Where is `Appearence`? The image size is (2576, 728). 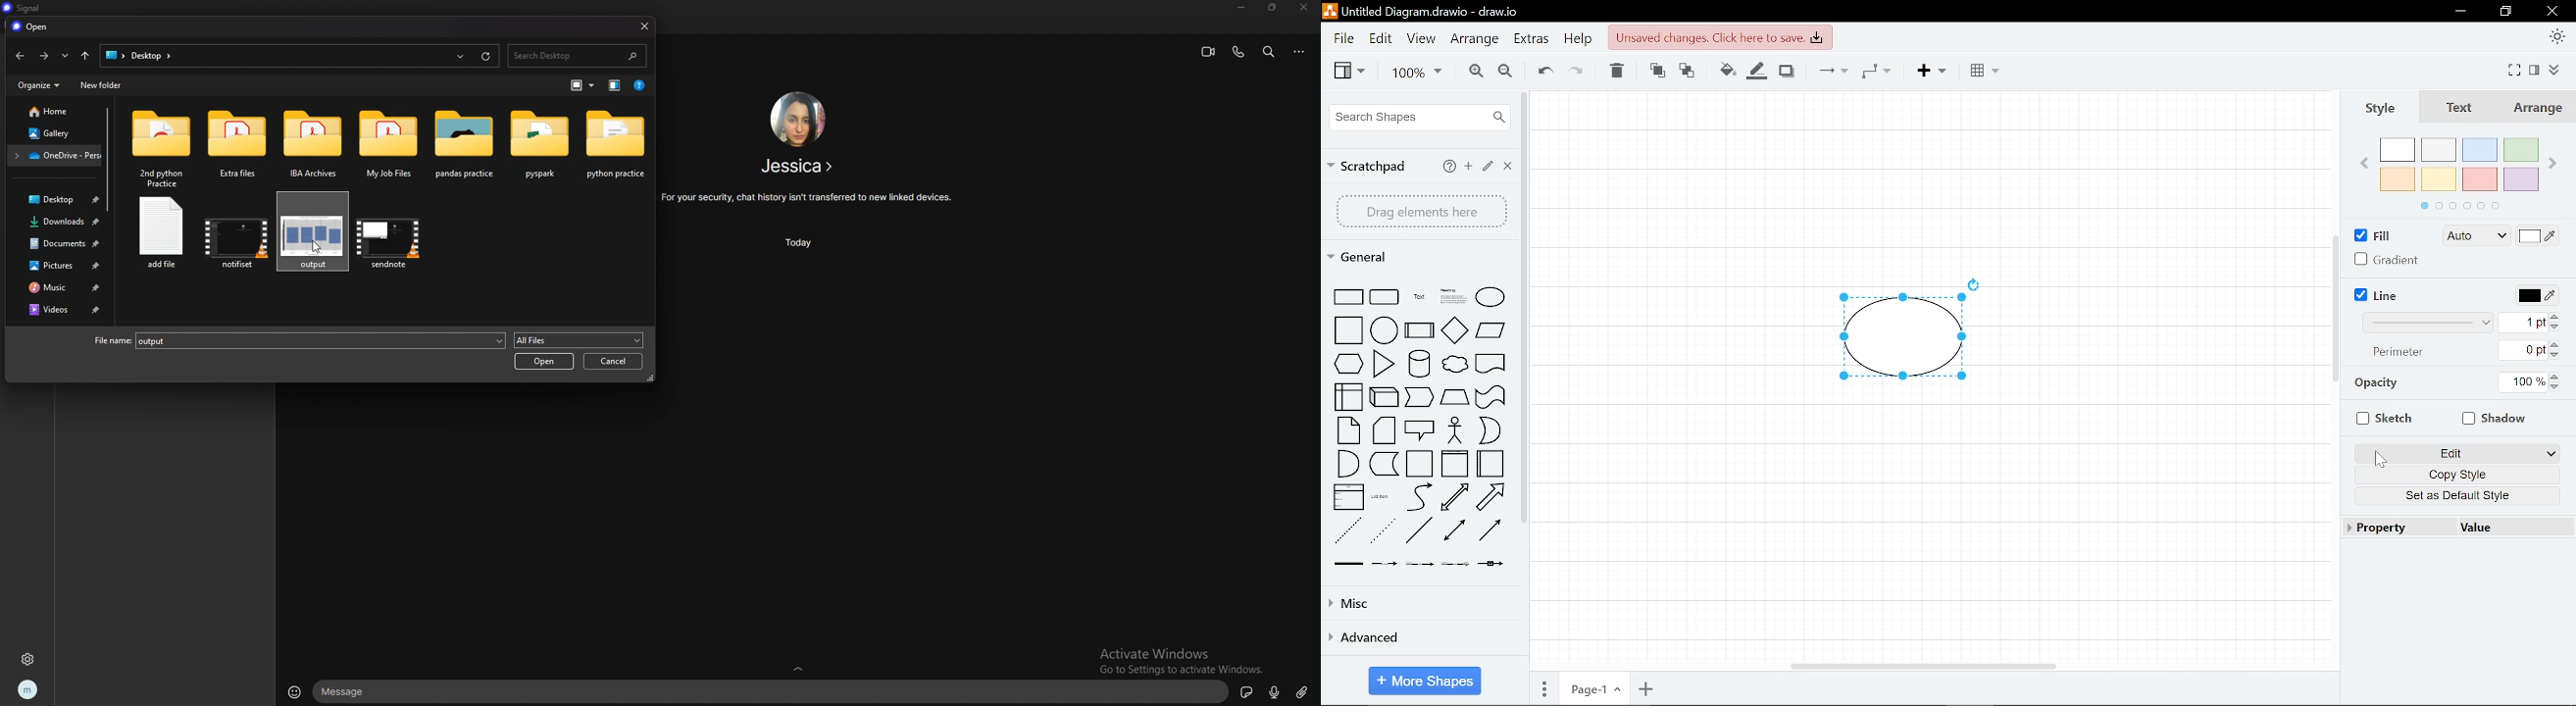
Appearence is located at coordinates (2558, 38).